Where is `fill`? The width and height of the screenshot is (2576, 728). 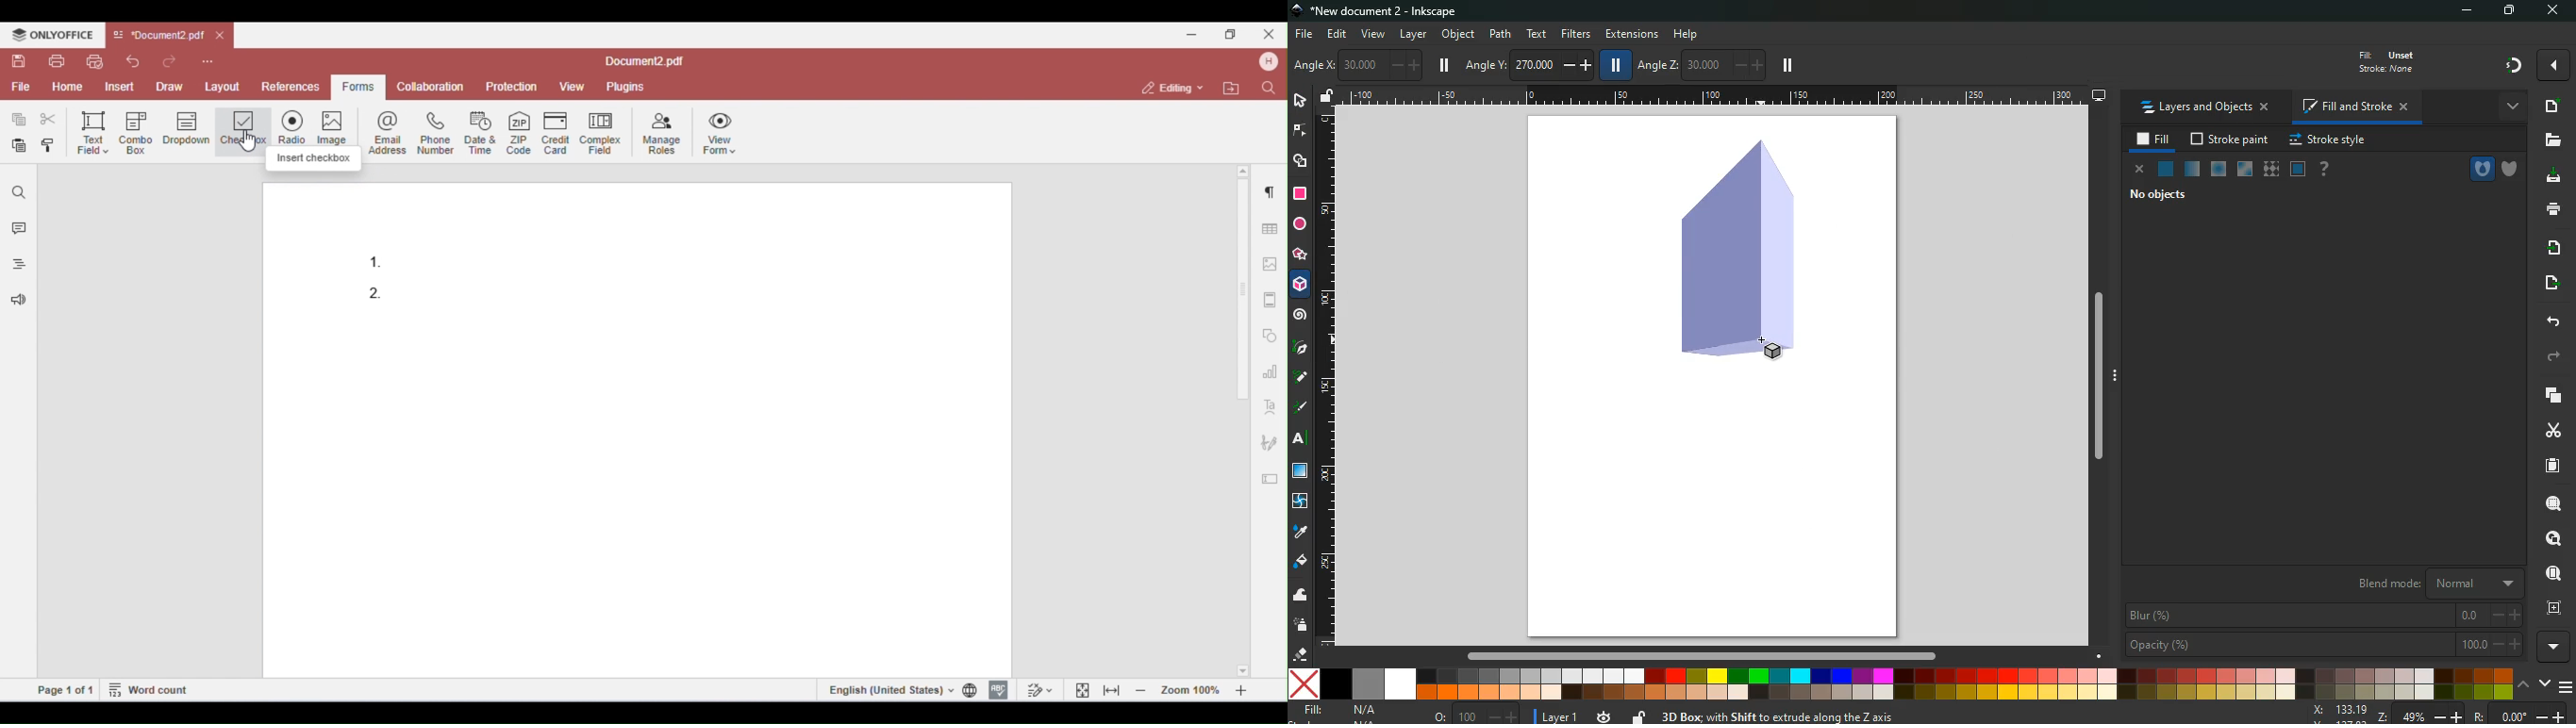
fill is located at coordinates (1301, 562).